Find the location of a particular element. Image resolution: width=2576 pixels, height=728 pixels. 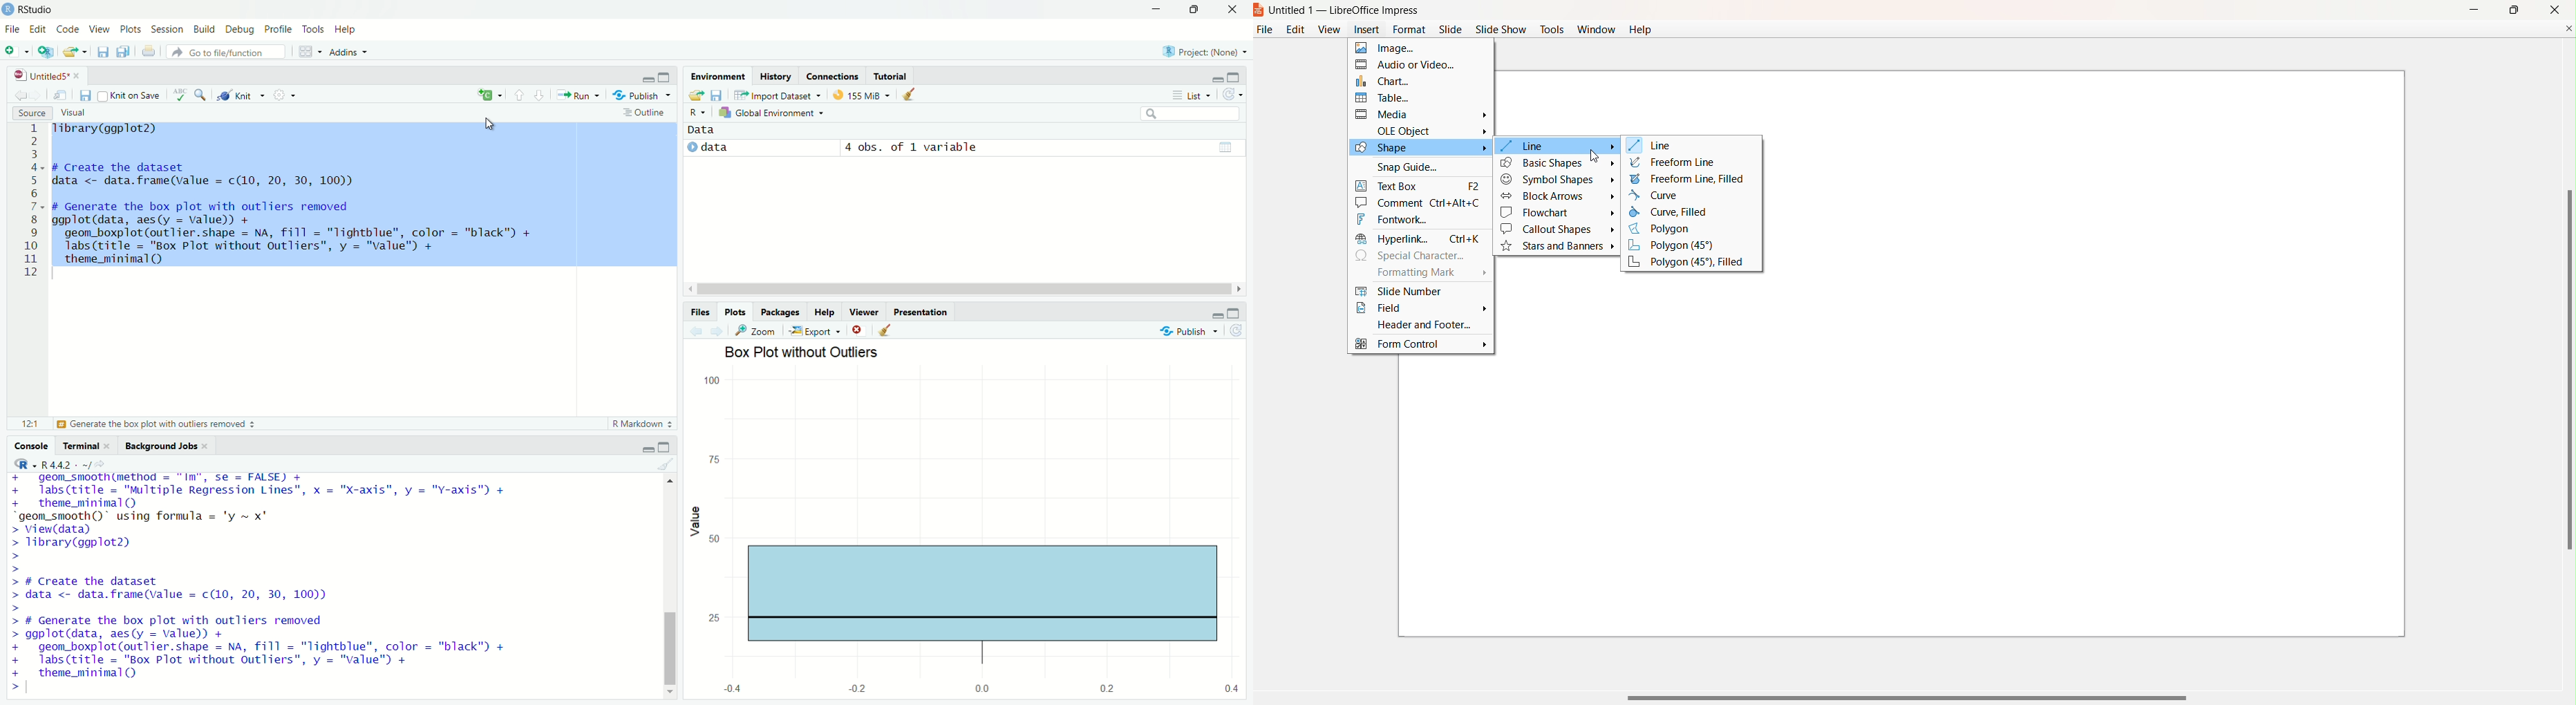

minimise is located at coordinates (1210, 317).